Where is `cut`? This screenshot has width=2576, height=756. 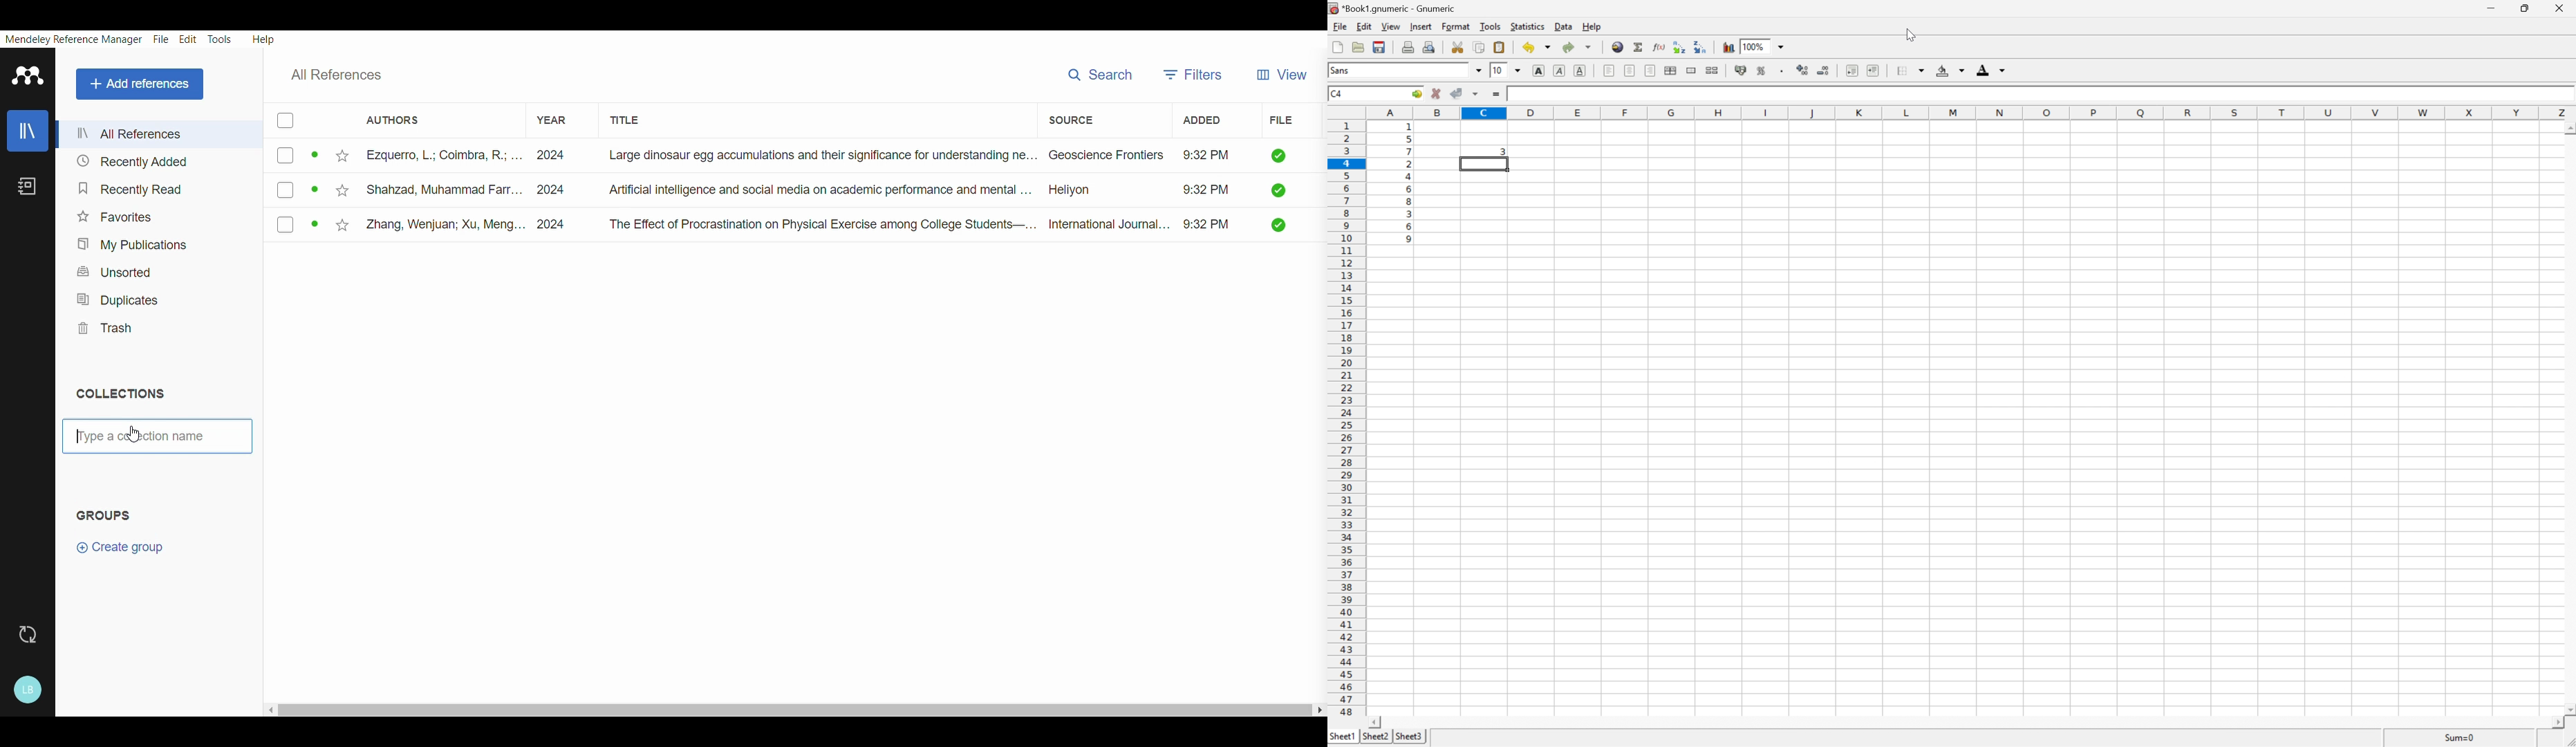
cut is located at coordinates (1459, 47).